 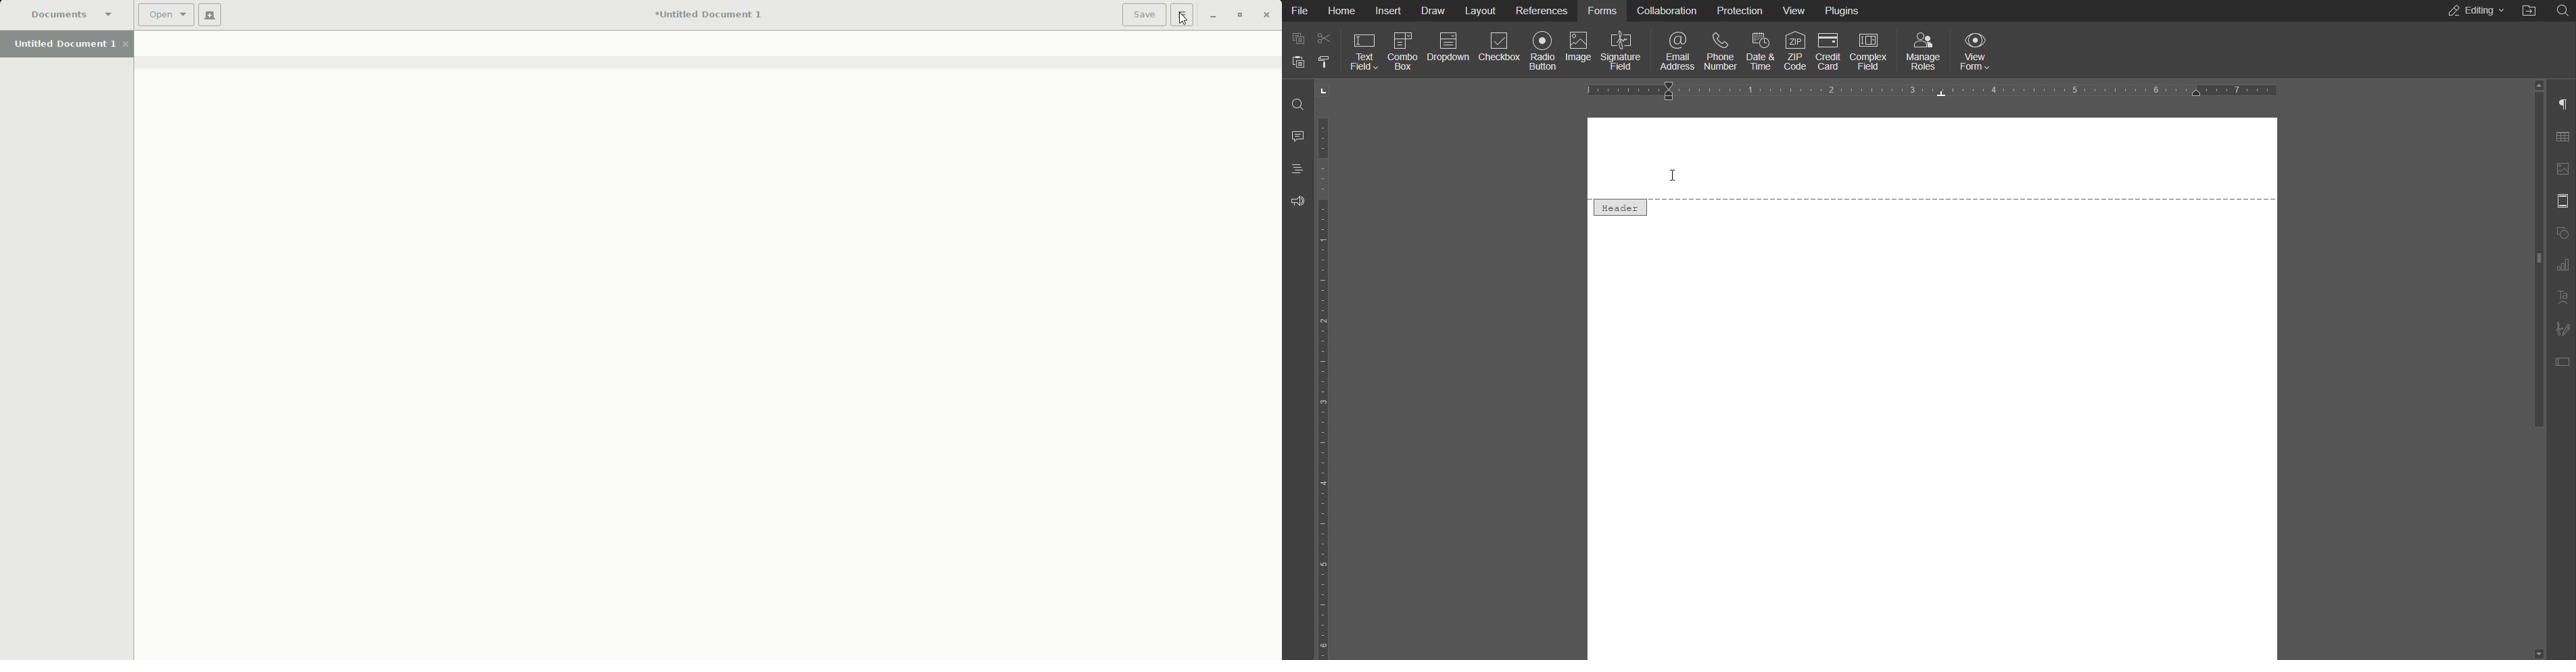 I want to click on File , so click(x=1298, y=10).